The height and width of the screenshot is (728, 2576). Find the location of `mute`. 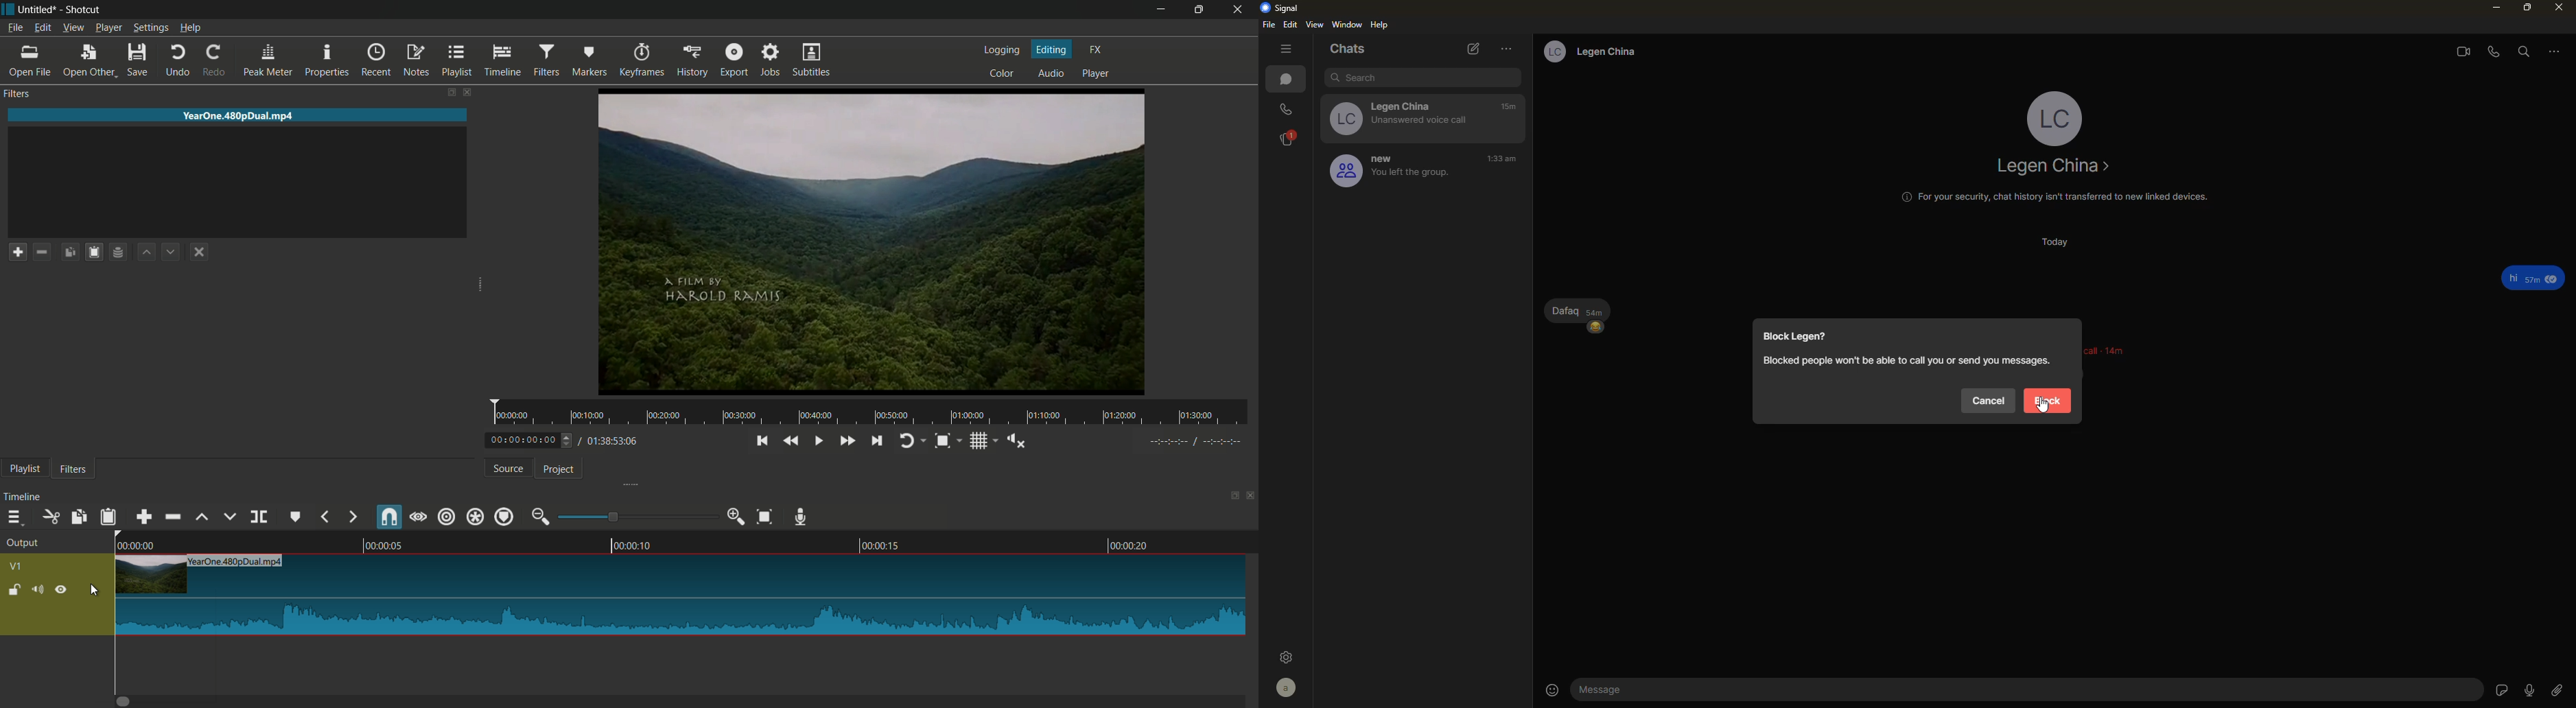

mute is located at coordinates (36, 589).